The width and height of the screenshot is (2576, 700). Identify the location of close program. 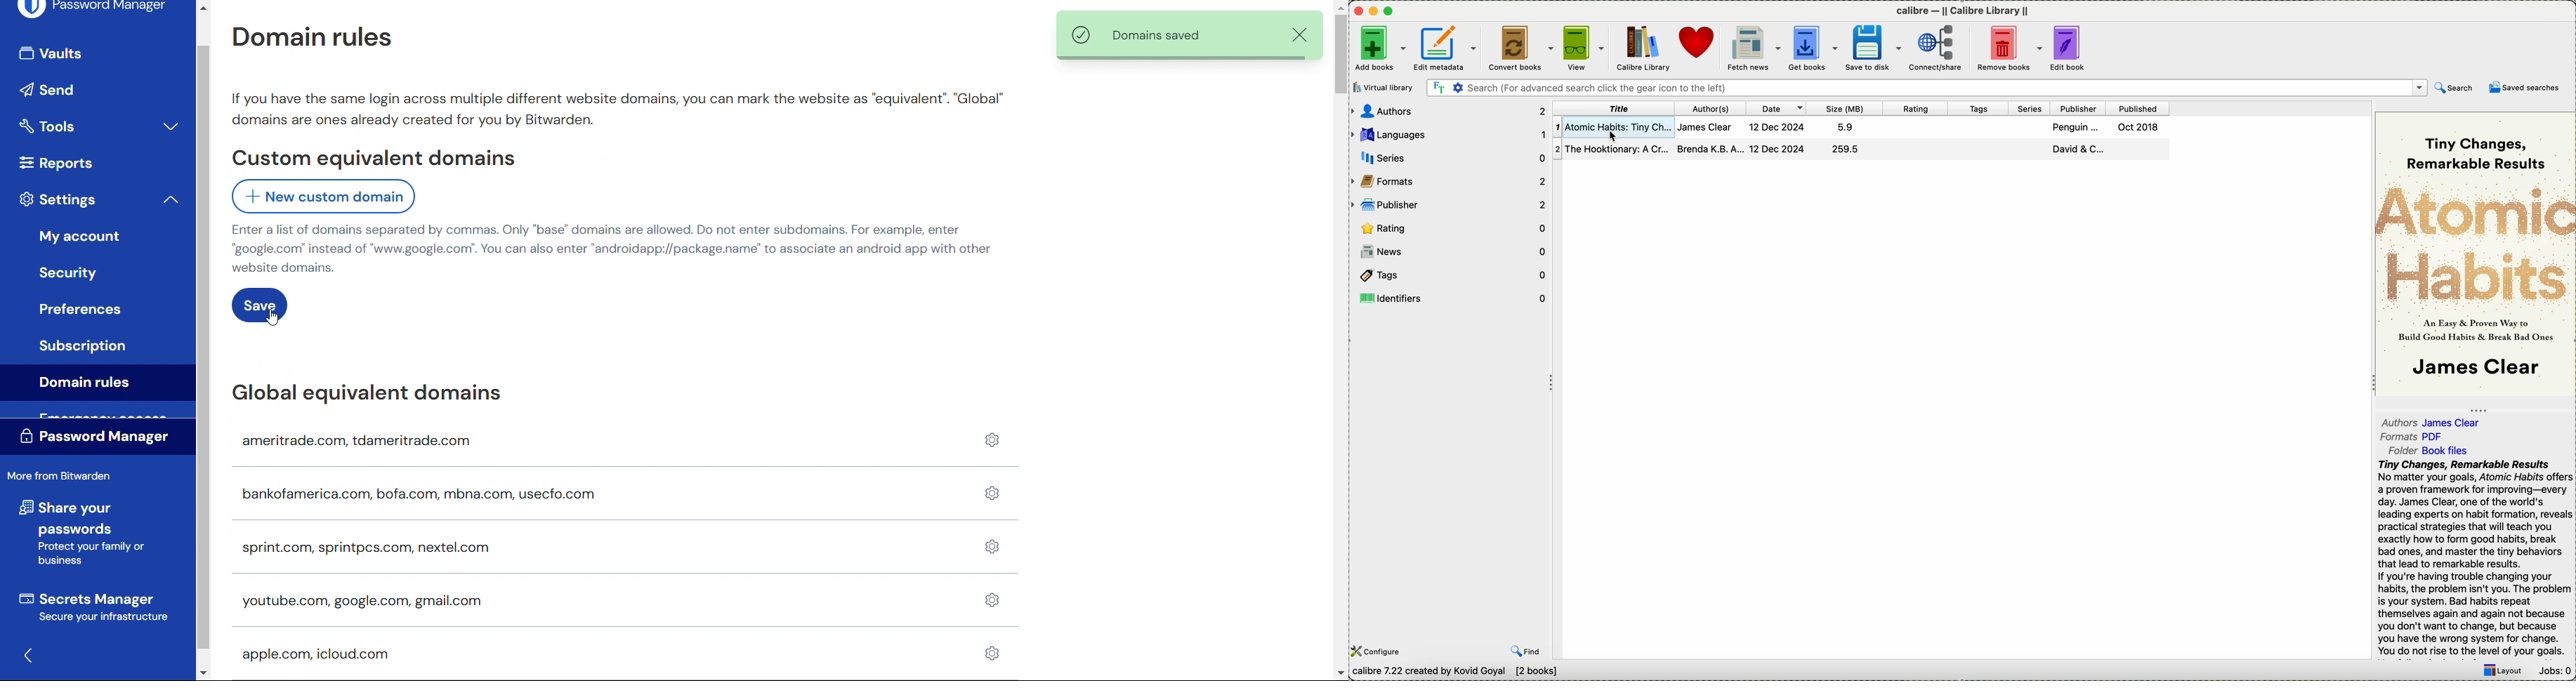
(1356, 10).